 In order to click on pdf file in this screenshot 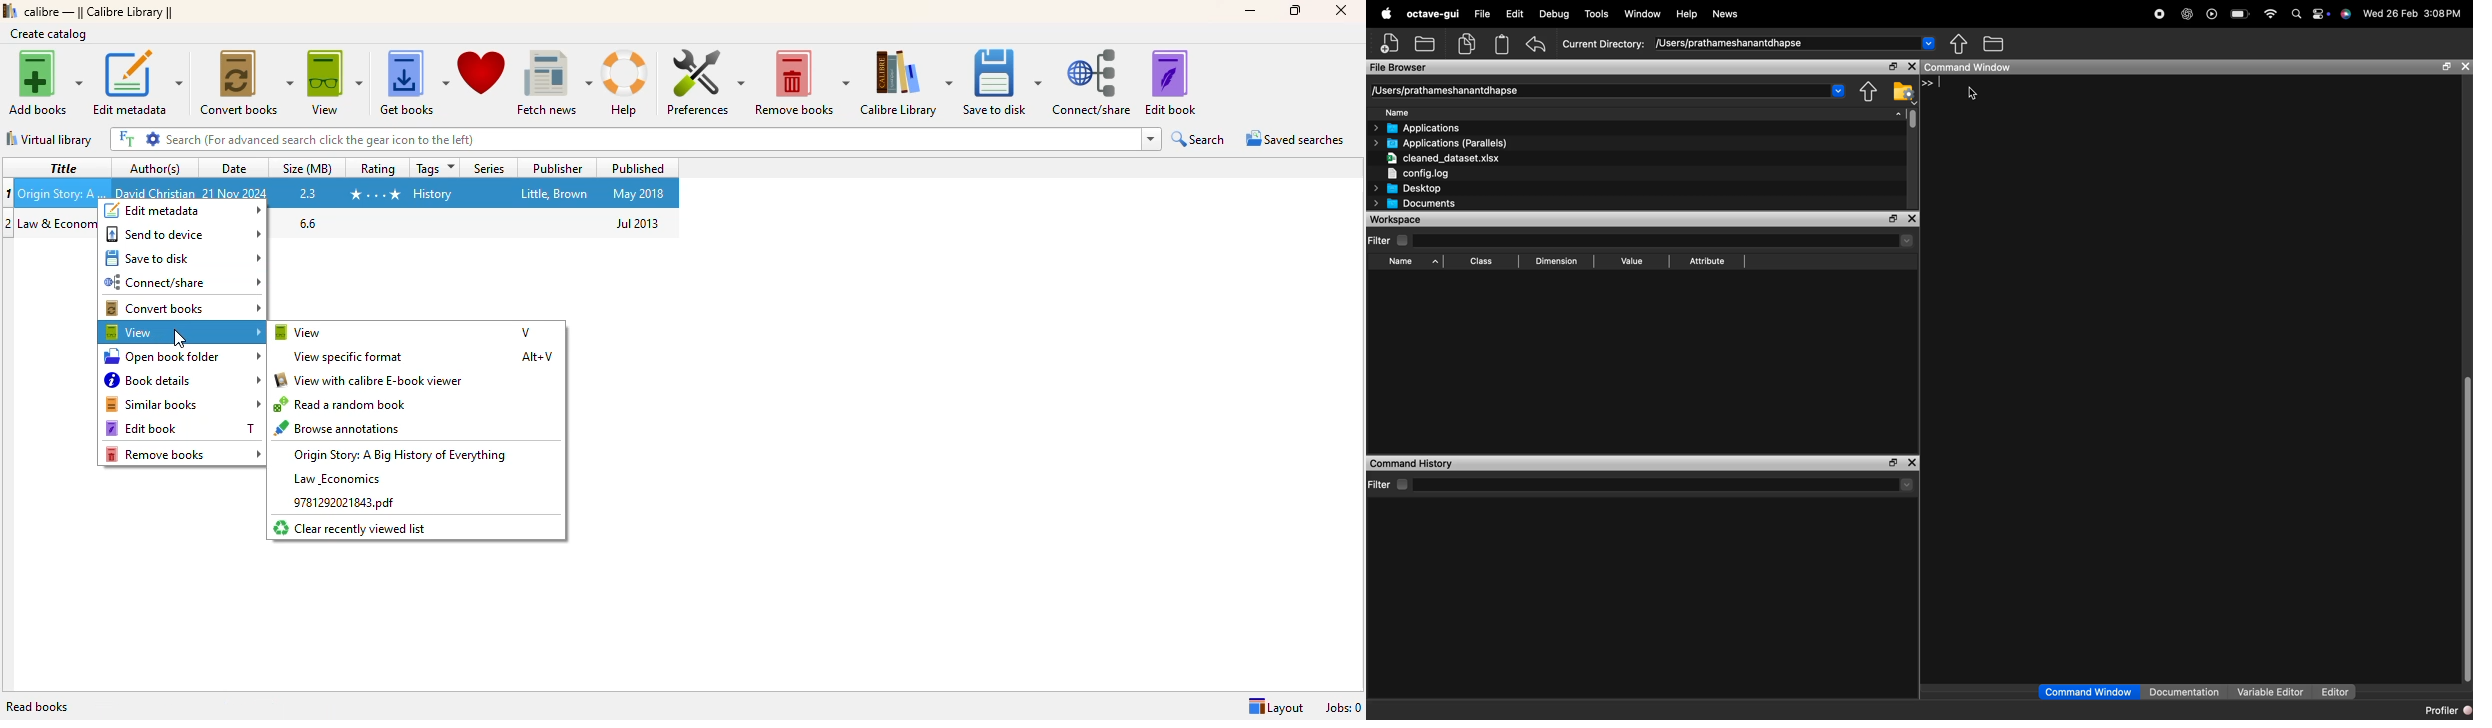, I will do `click(342, 503)`.